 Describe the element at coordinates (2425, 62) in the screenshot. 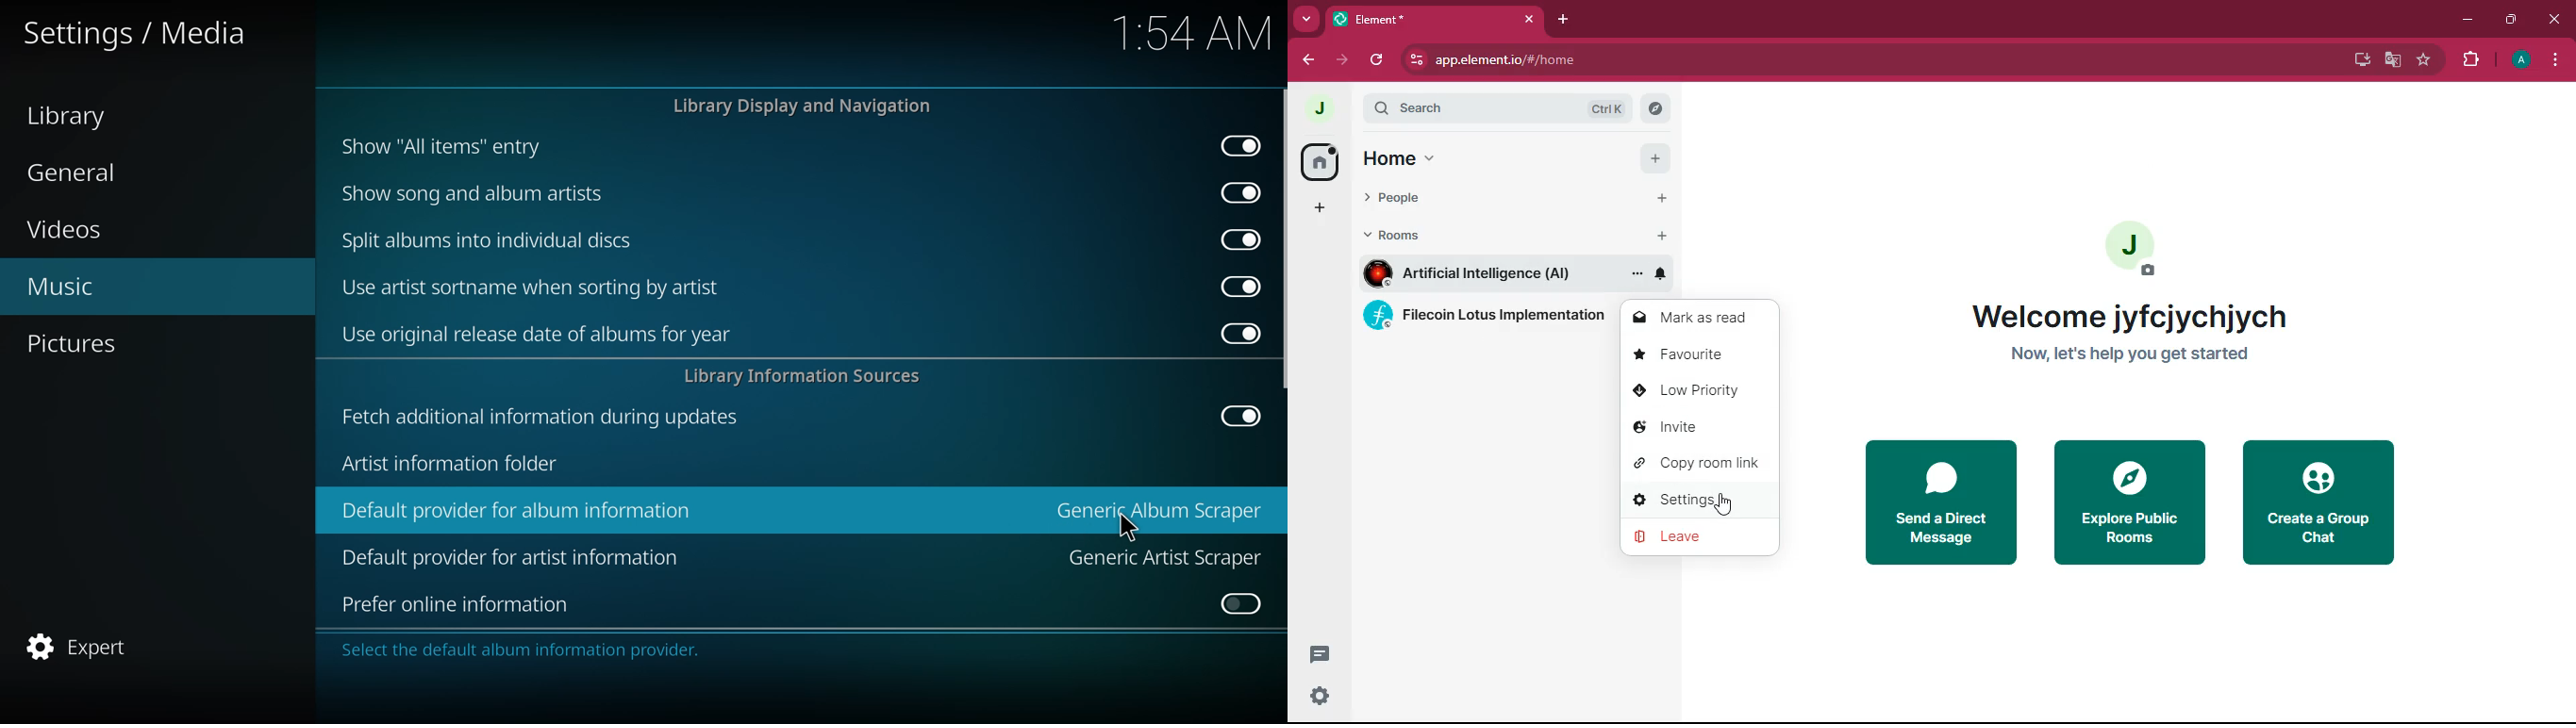

I see `favorite` at that location.